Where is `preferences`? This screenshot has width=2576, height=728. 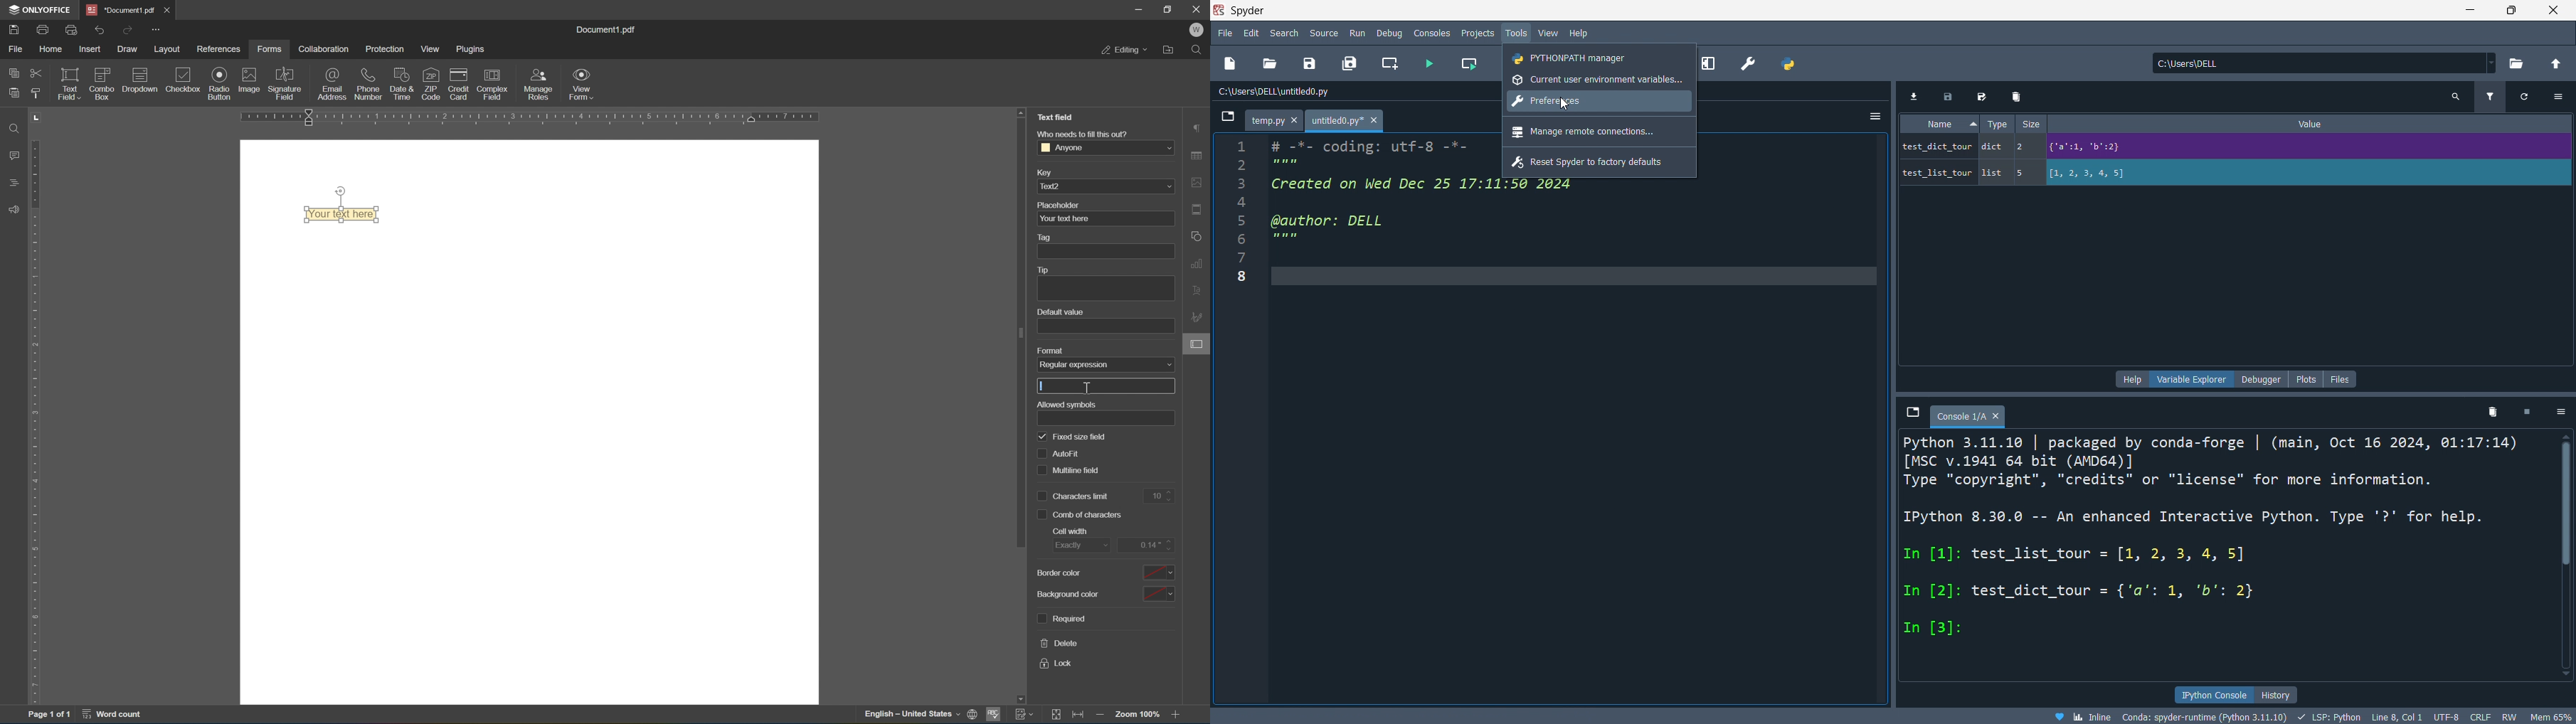
preferences is located at coordinates (1600, 100).